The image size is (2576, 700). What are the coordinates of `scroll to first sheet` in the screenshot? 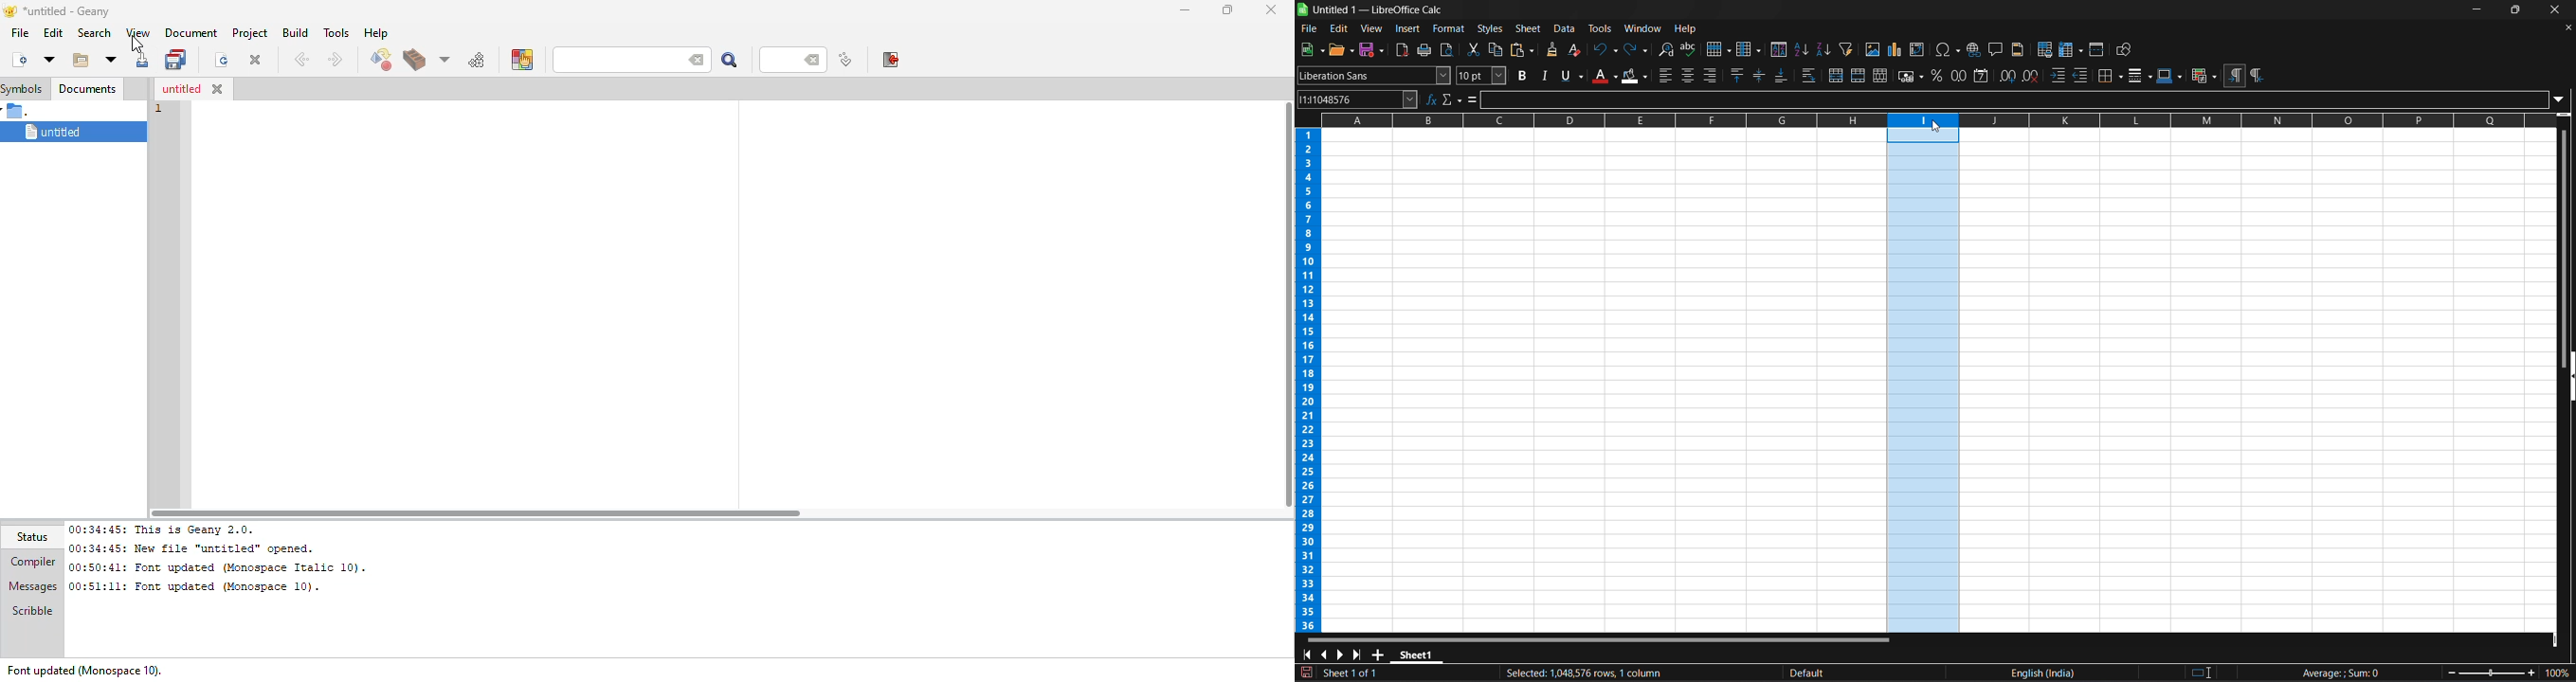 It's located at (1305, 655).